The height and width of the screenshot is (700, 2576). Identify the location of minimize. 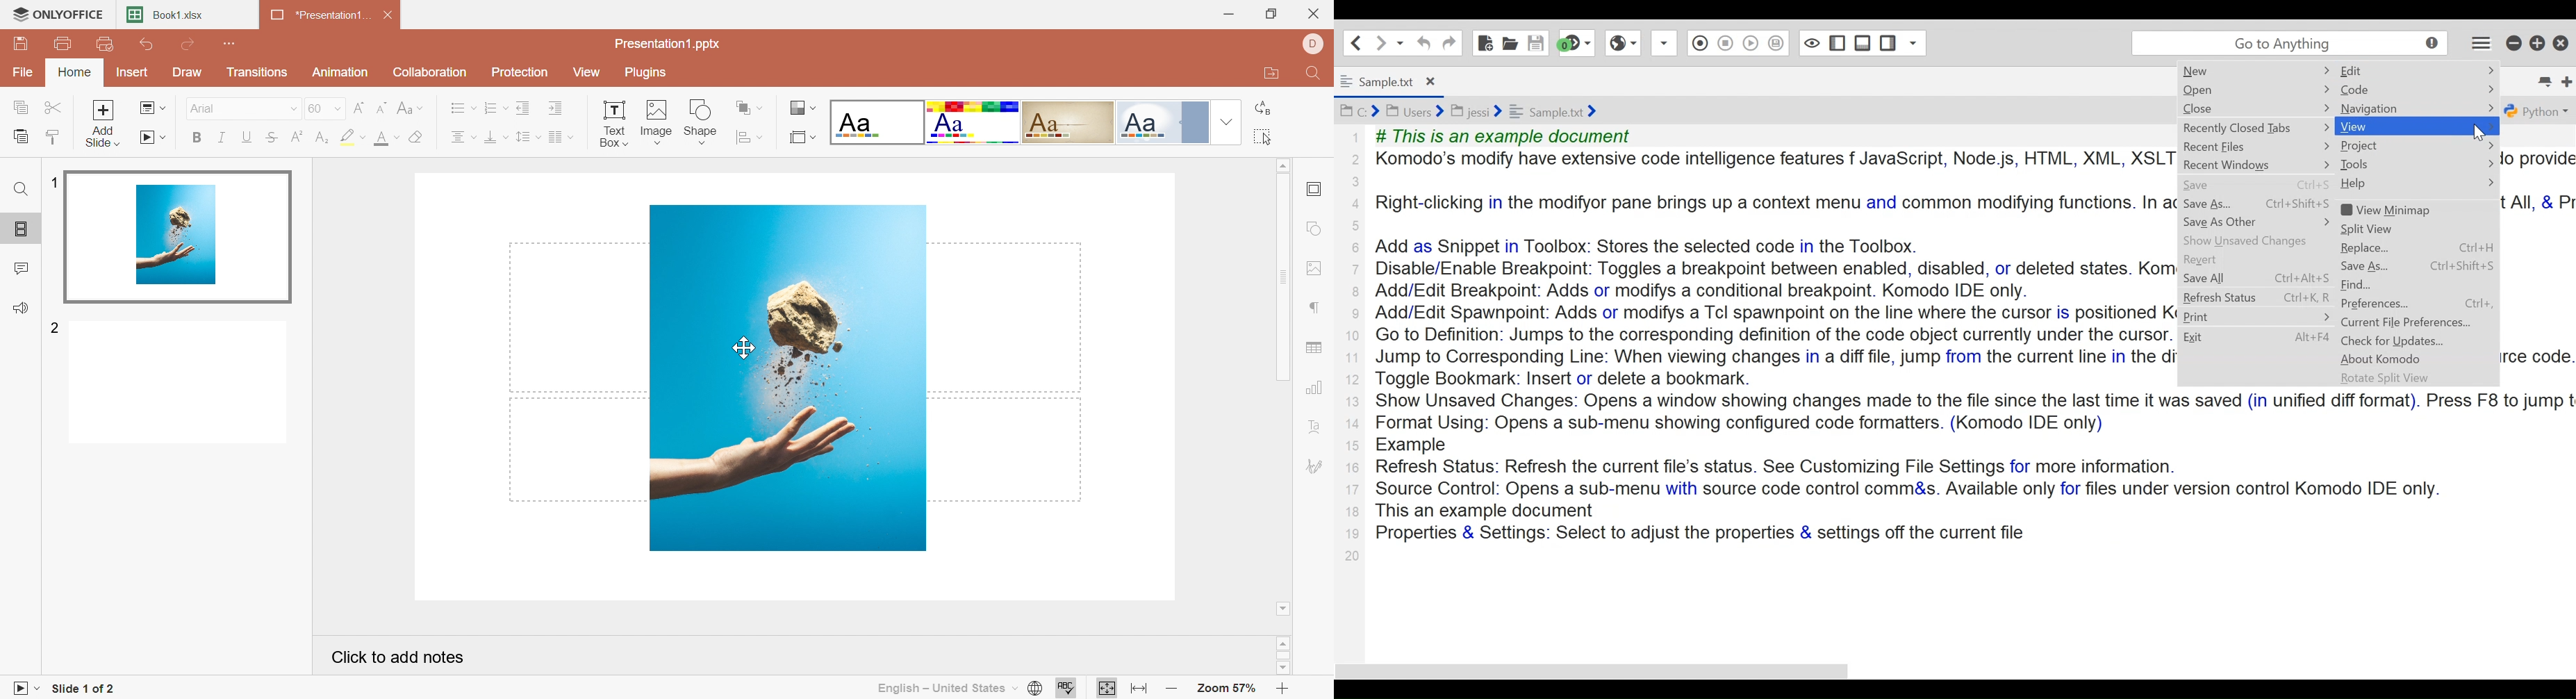
(2513, 43).